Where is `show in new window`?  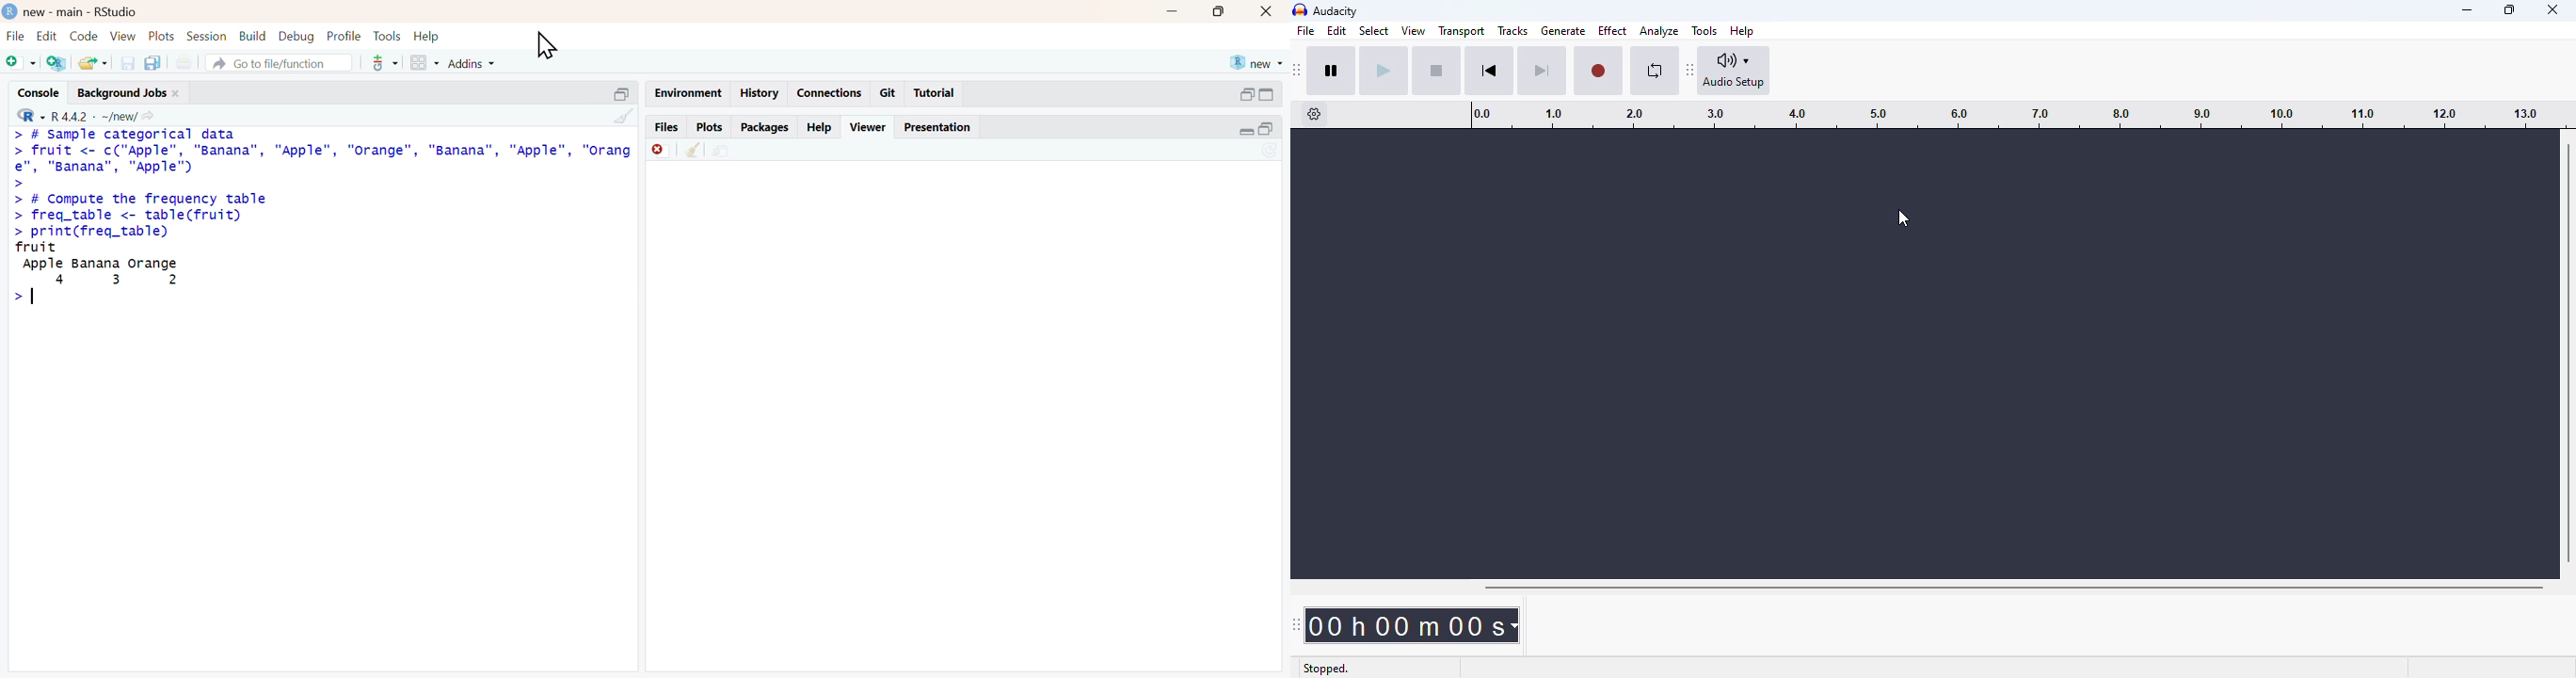 show in new window is located at coordinates (719, 151).